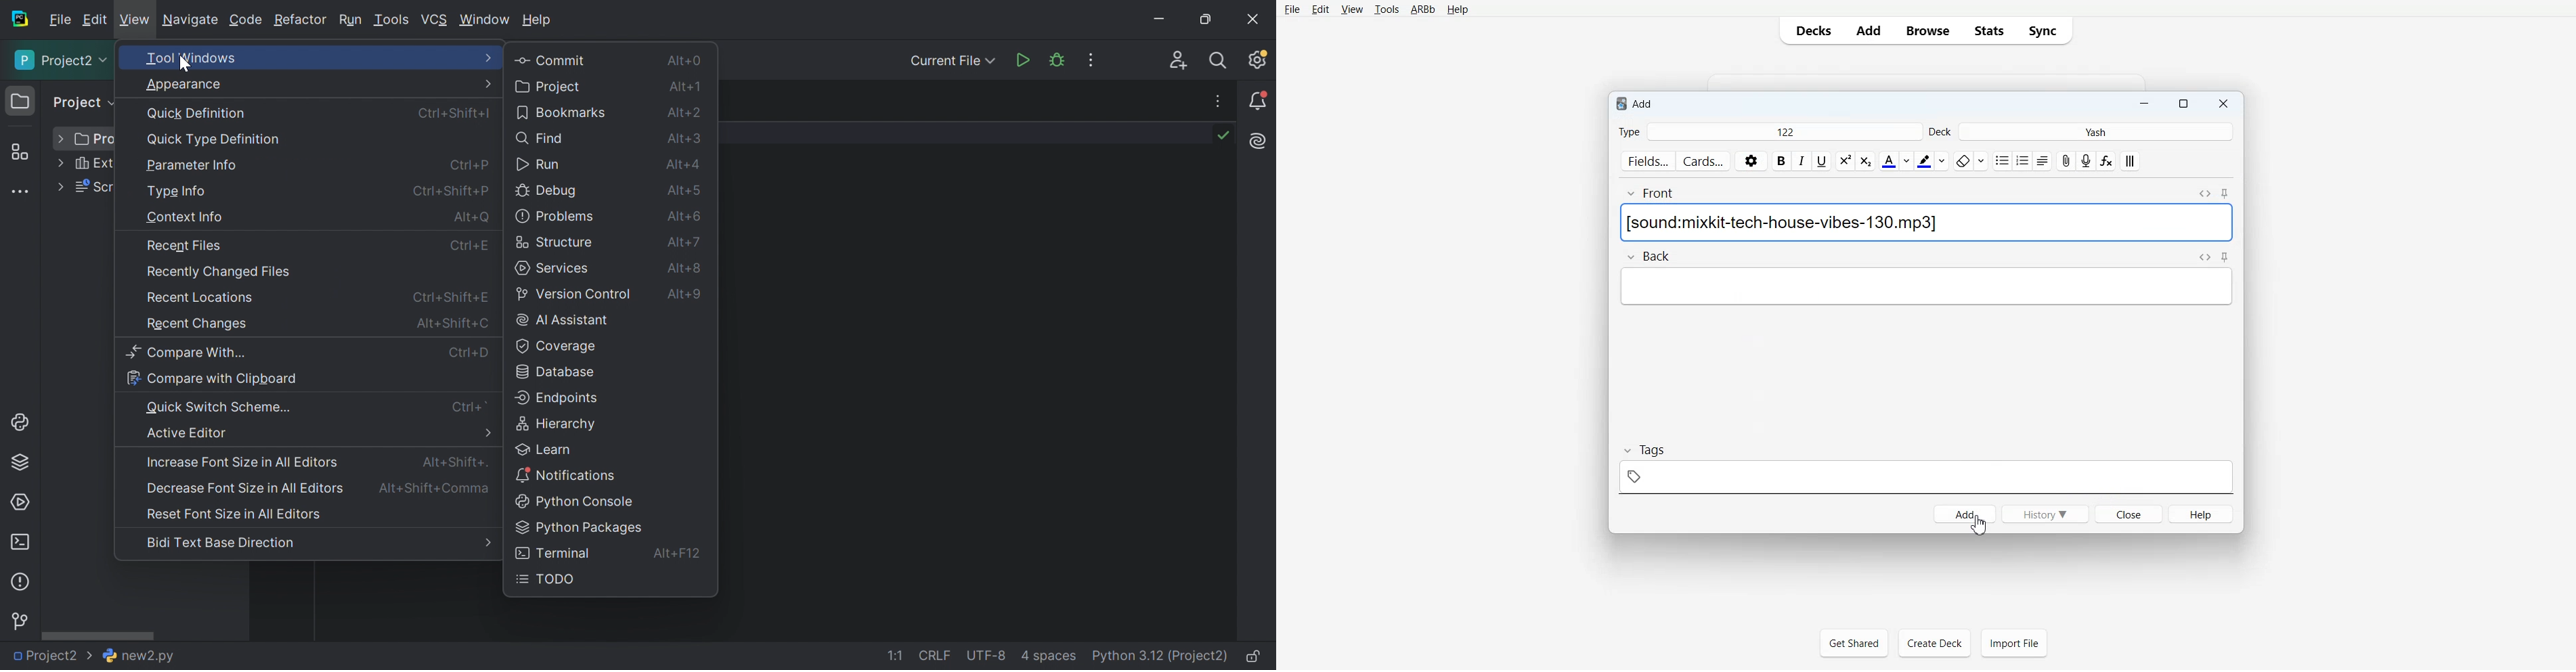 This screenshot has width=2576, height=672. Describe the element at coordinates (1655, 190) in the screenshot. I see `front` at that location.